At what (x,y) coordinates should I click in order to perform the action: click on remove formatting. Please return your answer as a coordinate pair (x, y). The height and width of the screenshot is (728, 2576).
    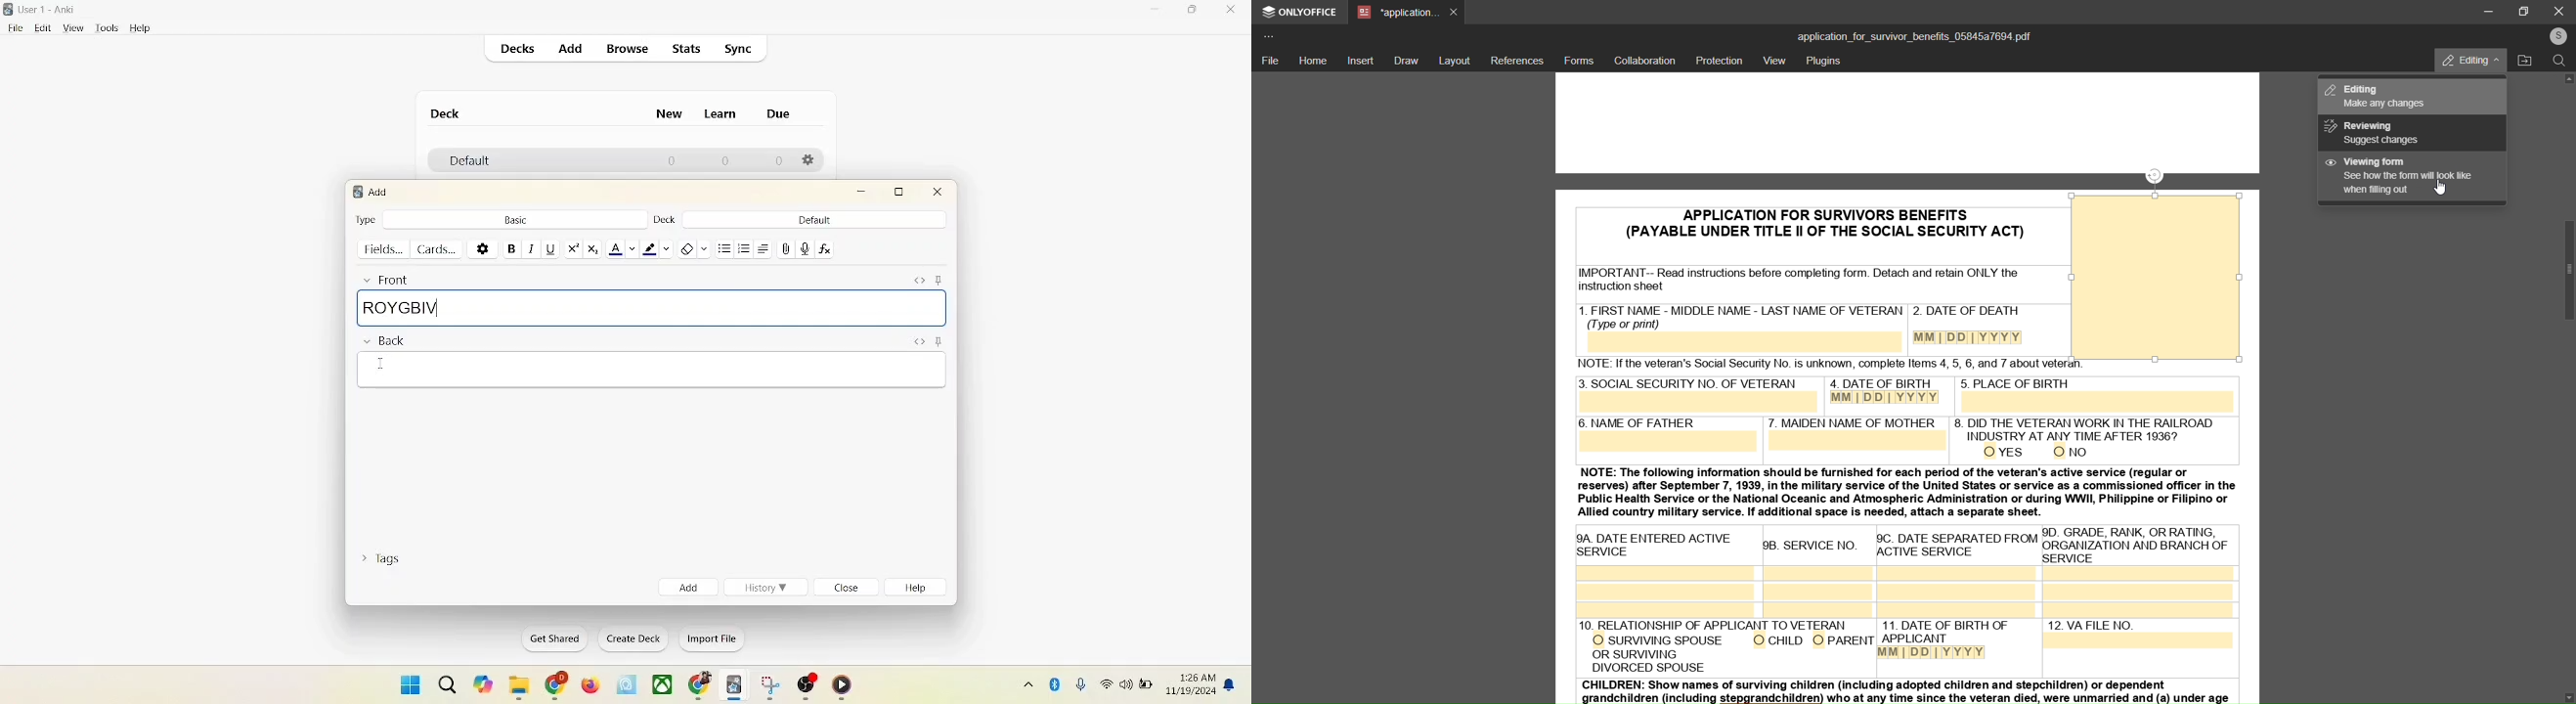
    Looking at the image, I should click on (692, 247).